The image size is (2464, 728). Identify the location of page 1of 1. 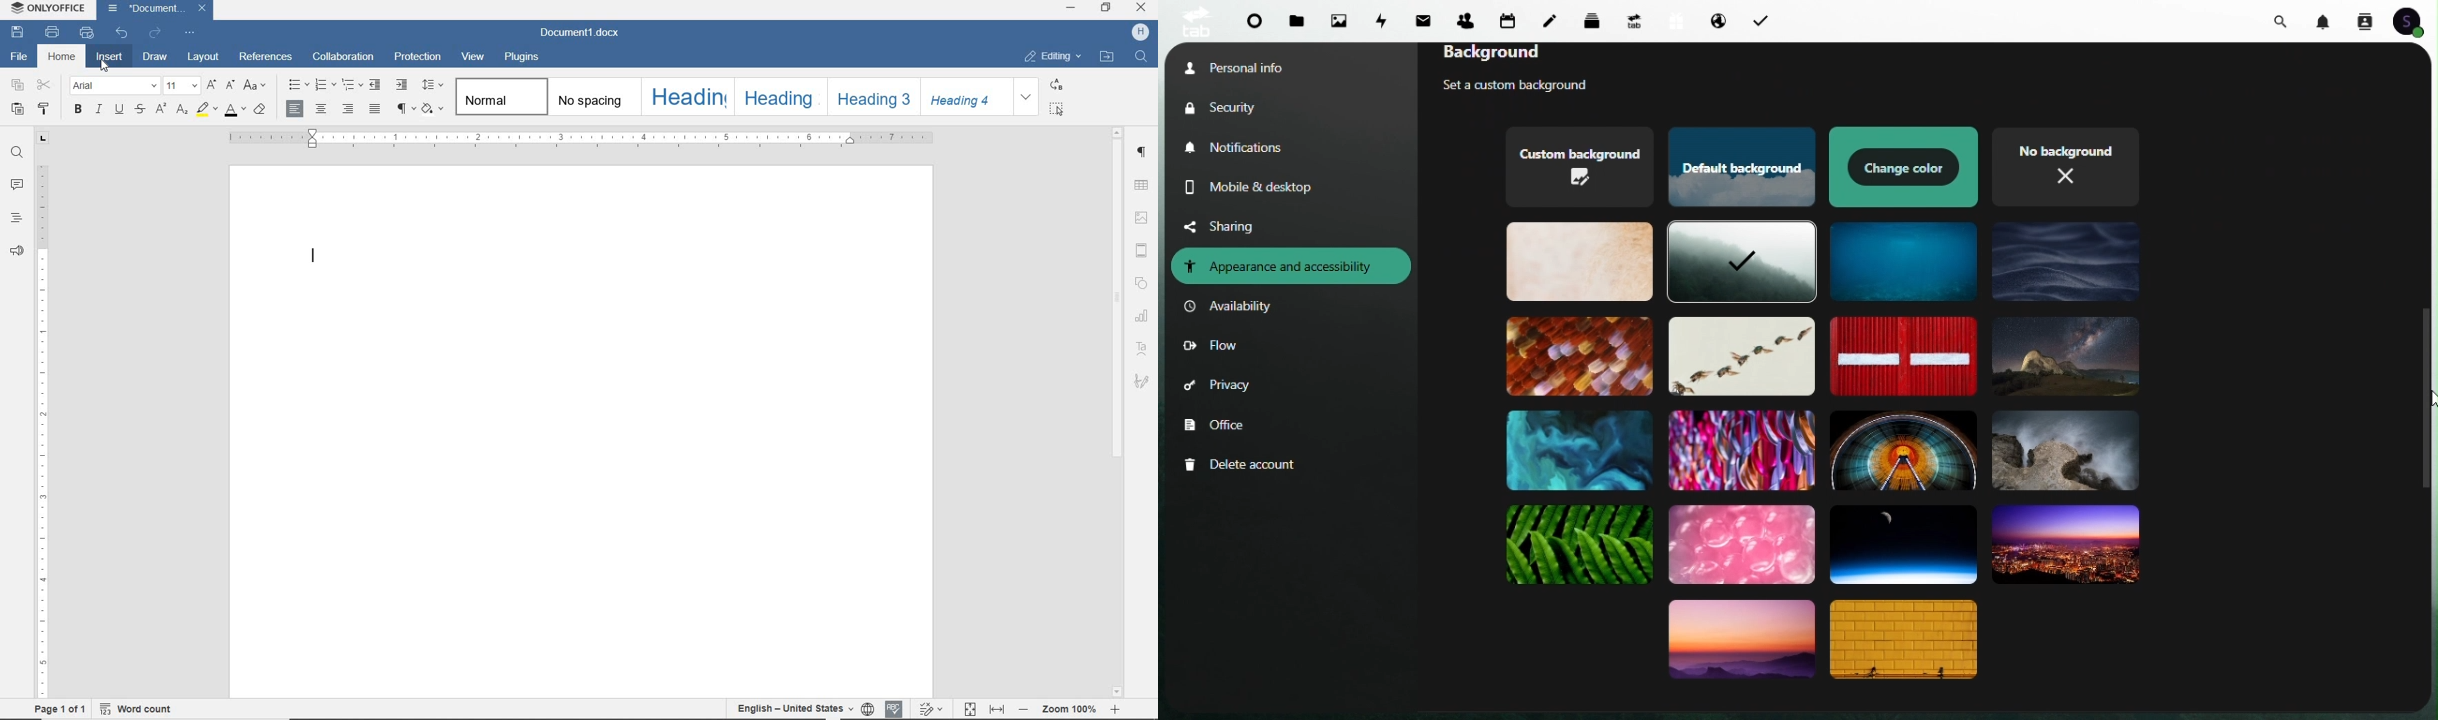
(61, 710).